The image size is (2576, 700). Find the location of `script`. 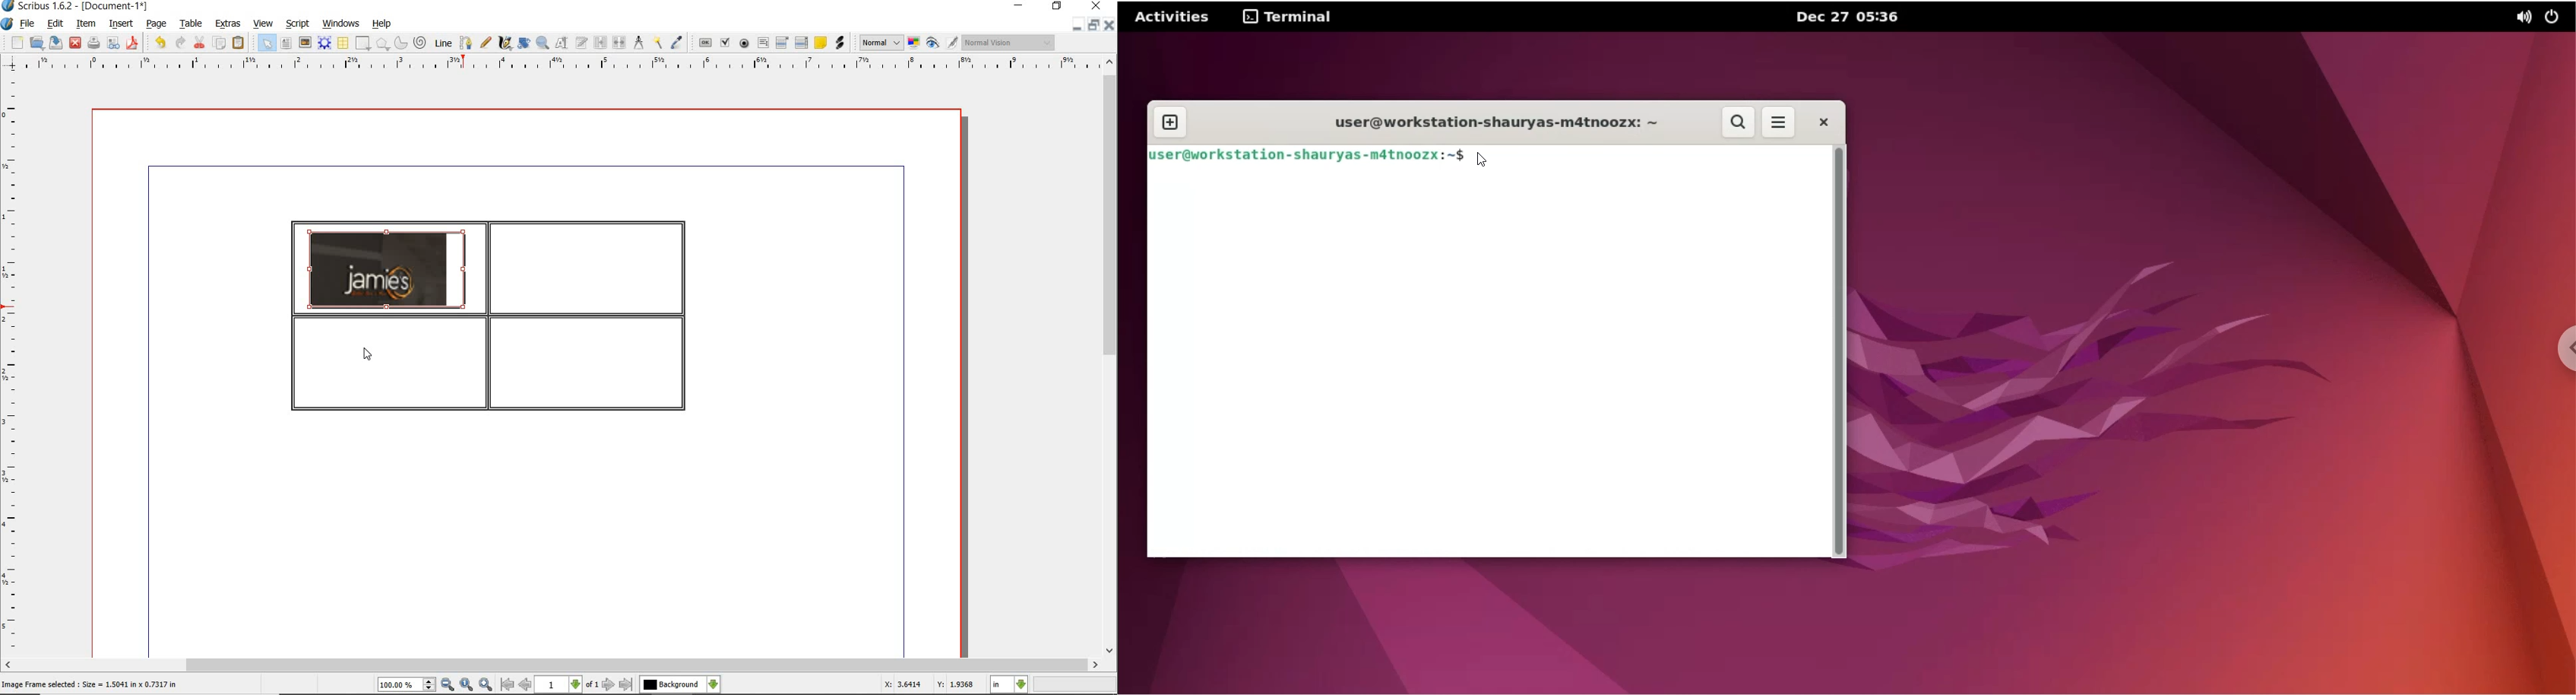

script is located at coordinates (299, 24).